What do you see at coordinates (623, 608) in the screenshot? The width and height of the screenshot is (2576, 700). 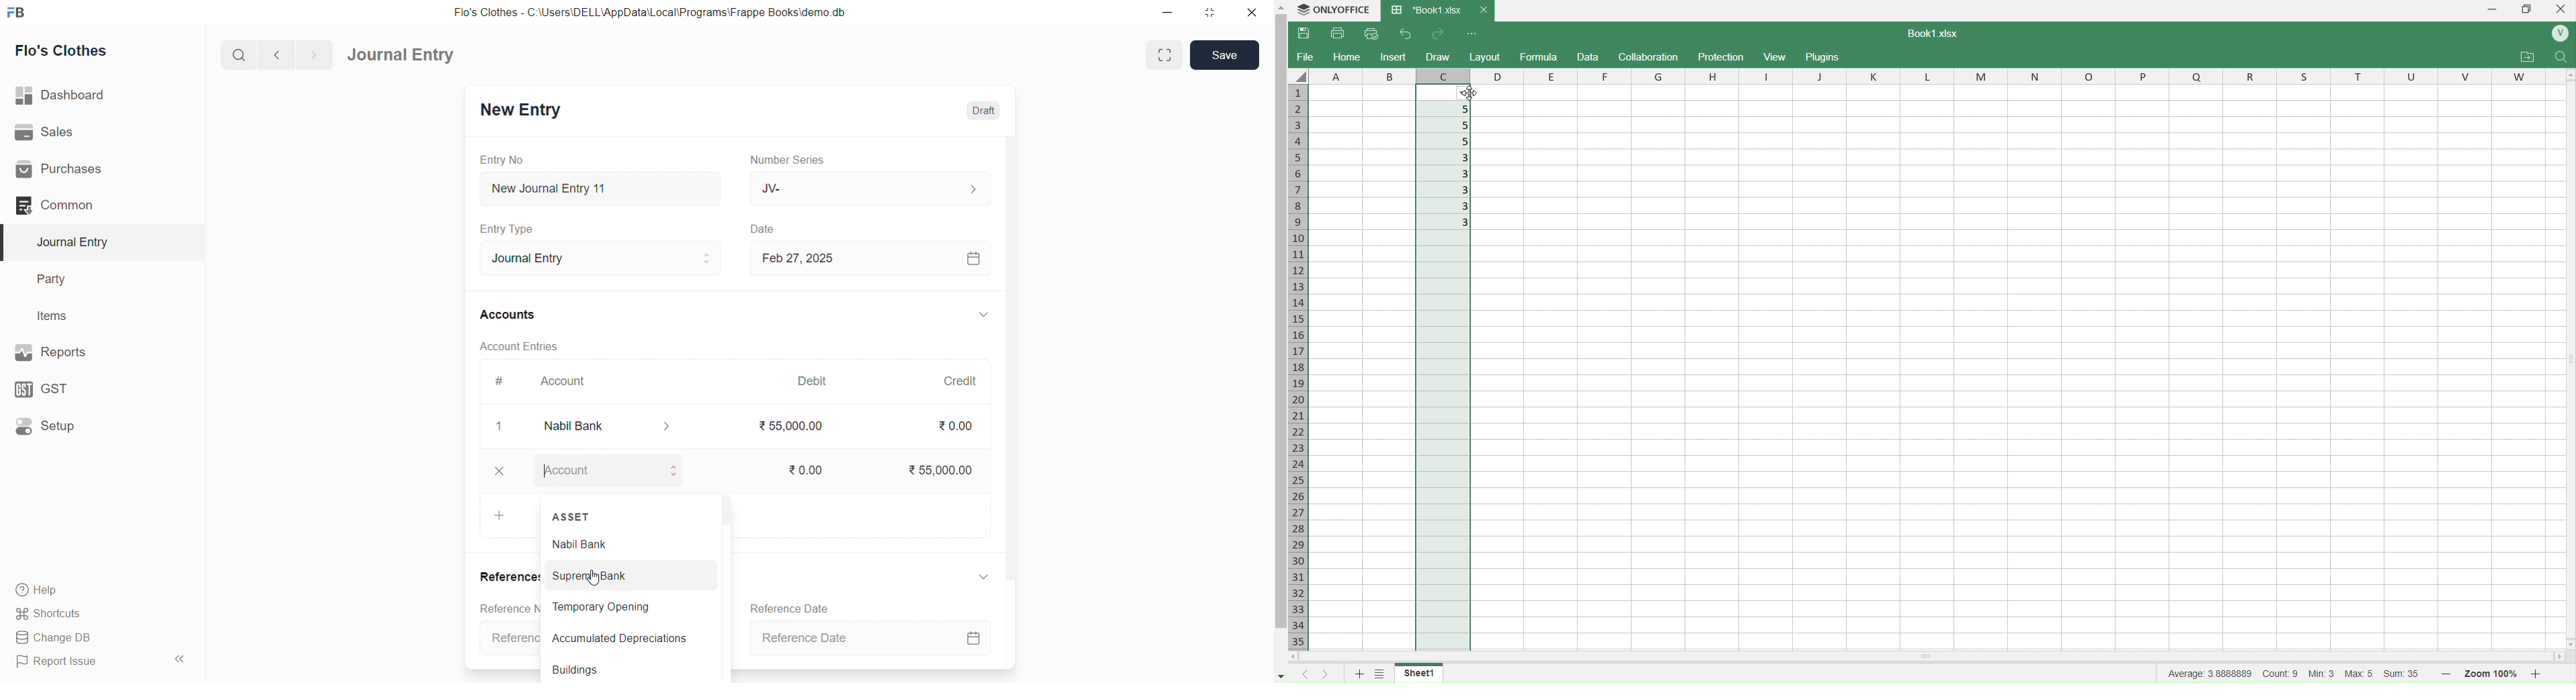 I see `Temporary Opening` at bounding box center [623, 608].